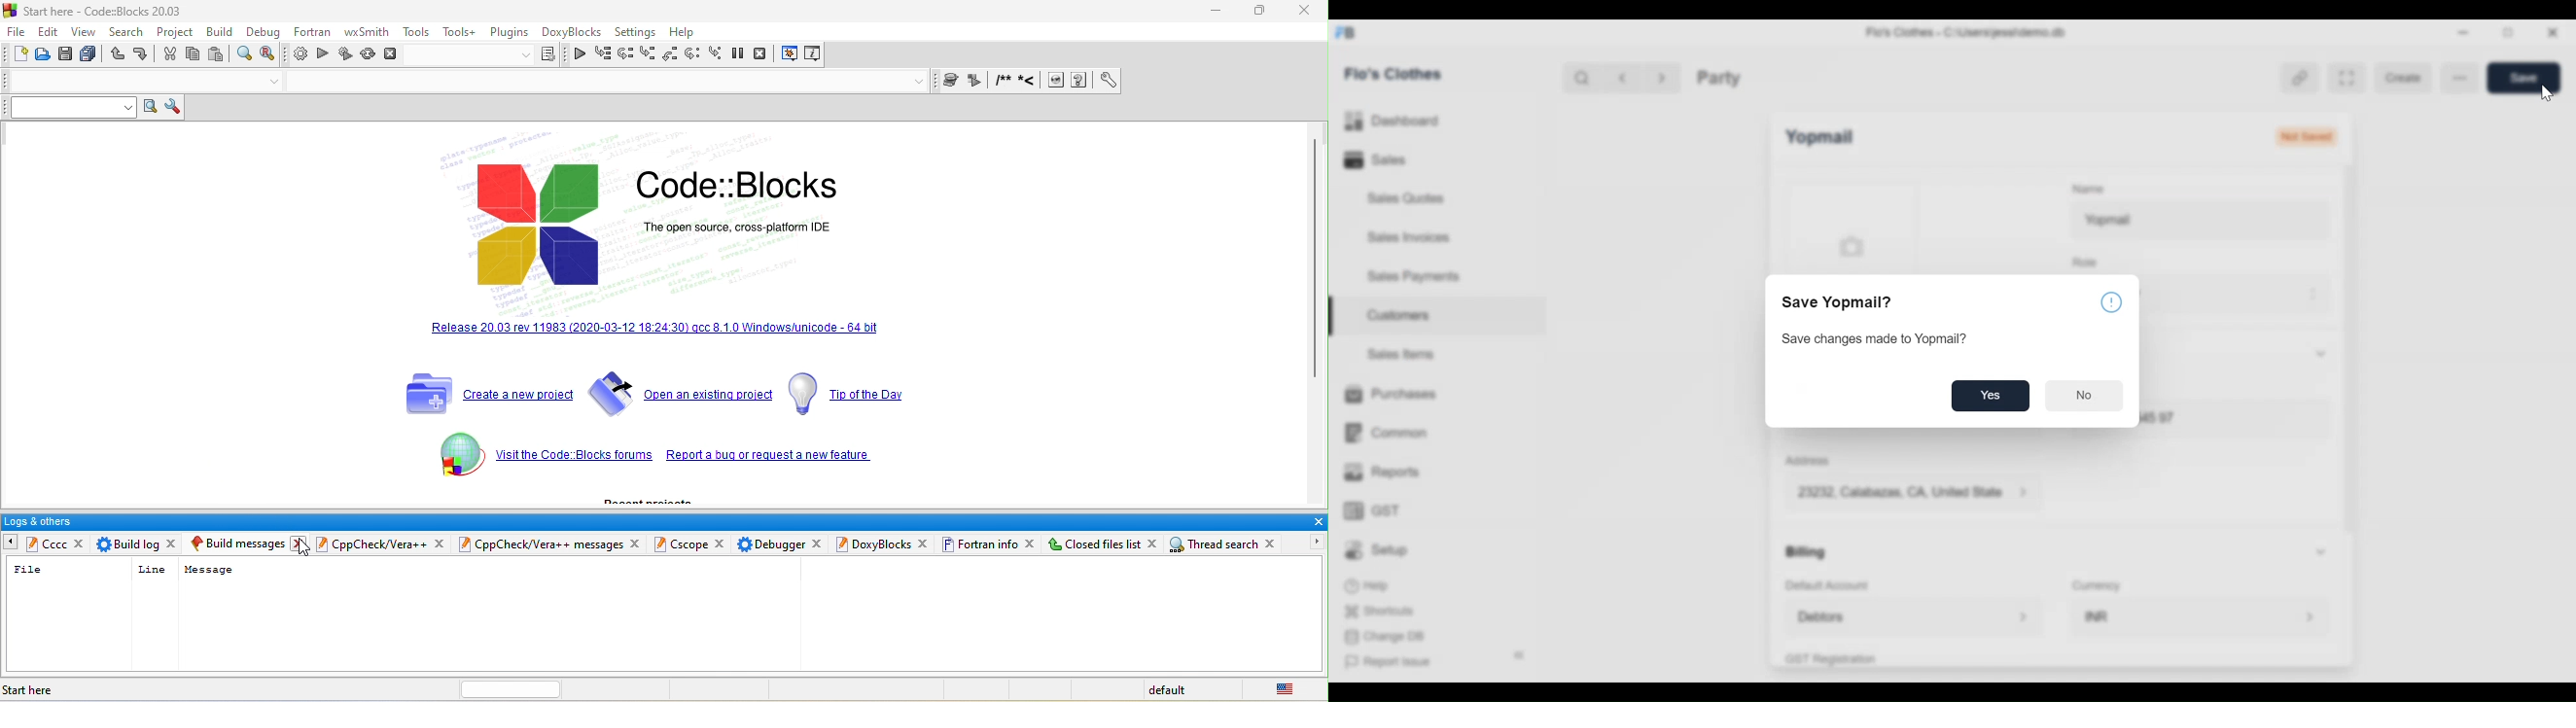 This screenshot has height=728, width=2576. Describe the element at coordinates (543, 544) in the screenshot. I see `cpp check/vera +message` at that location.